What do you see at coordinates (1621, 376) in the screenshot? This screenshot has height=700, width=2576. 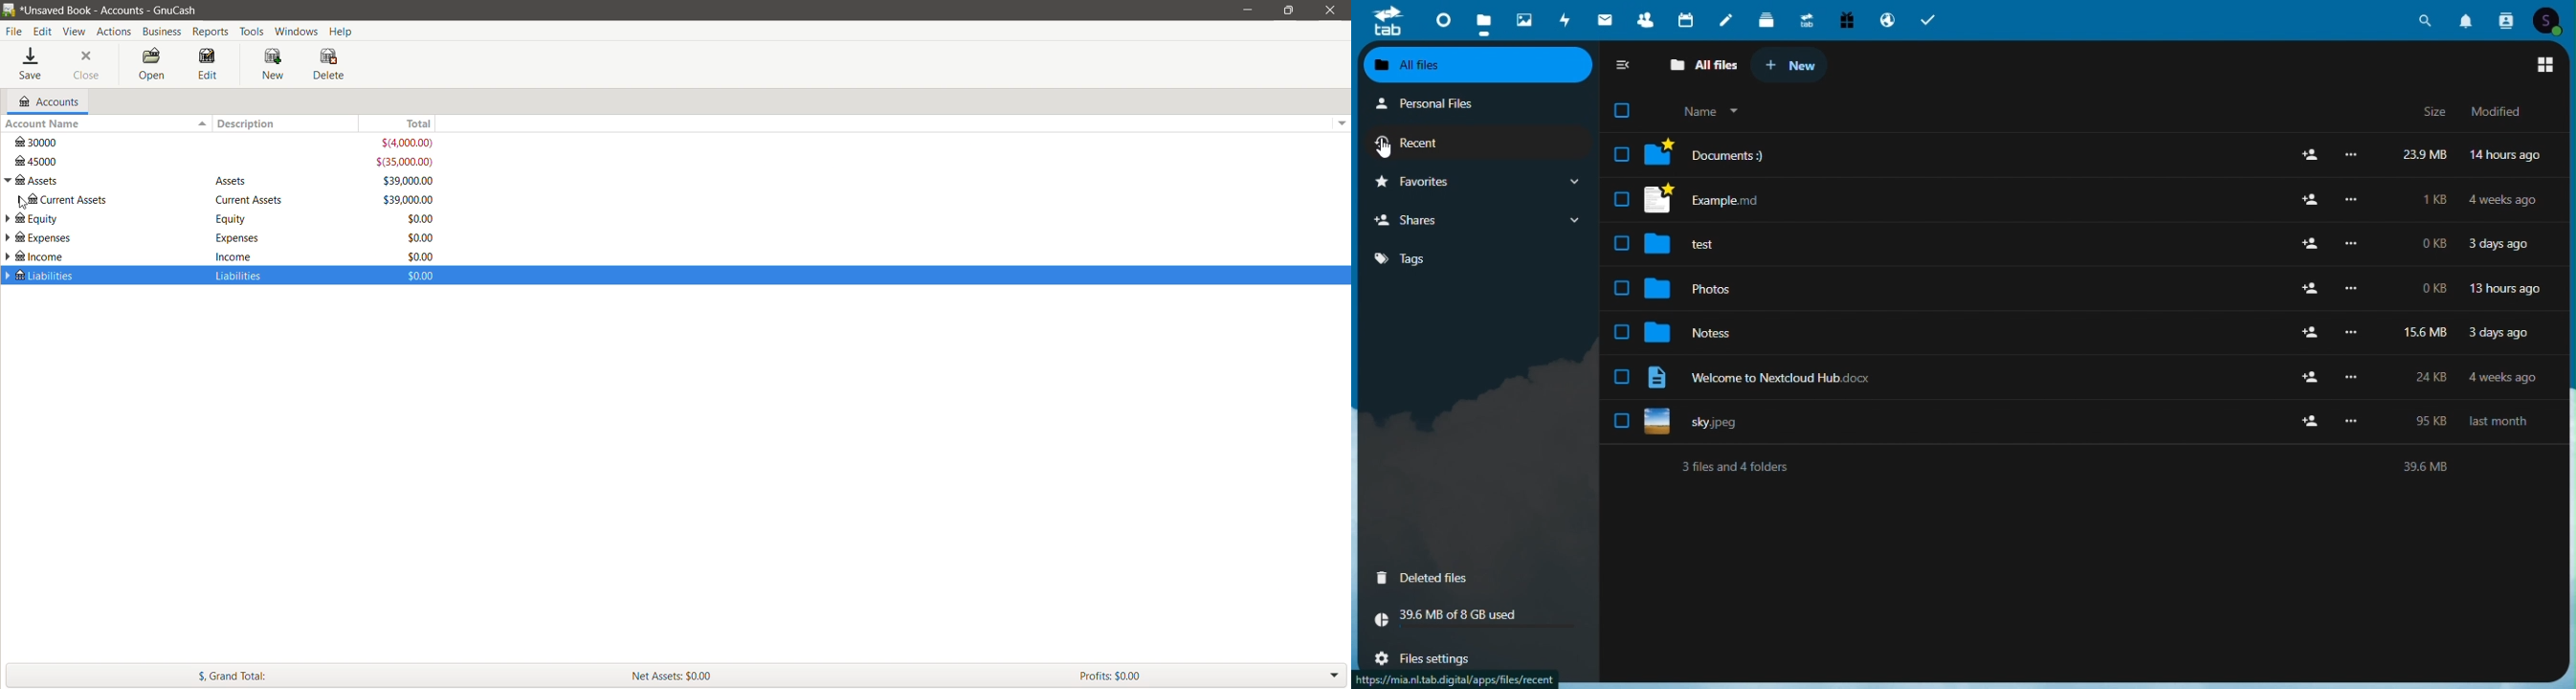 I see `checkbox` at bounding box center [1621, 376].